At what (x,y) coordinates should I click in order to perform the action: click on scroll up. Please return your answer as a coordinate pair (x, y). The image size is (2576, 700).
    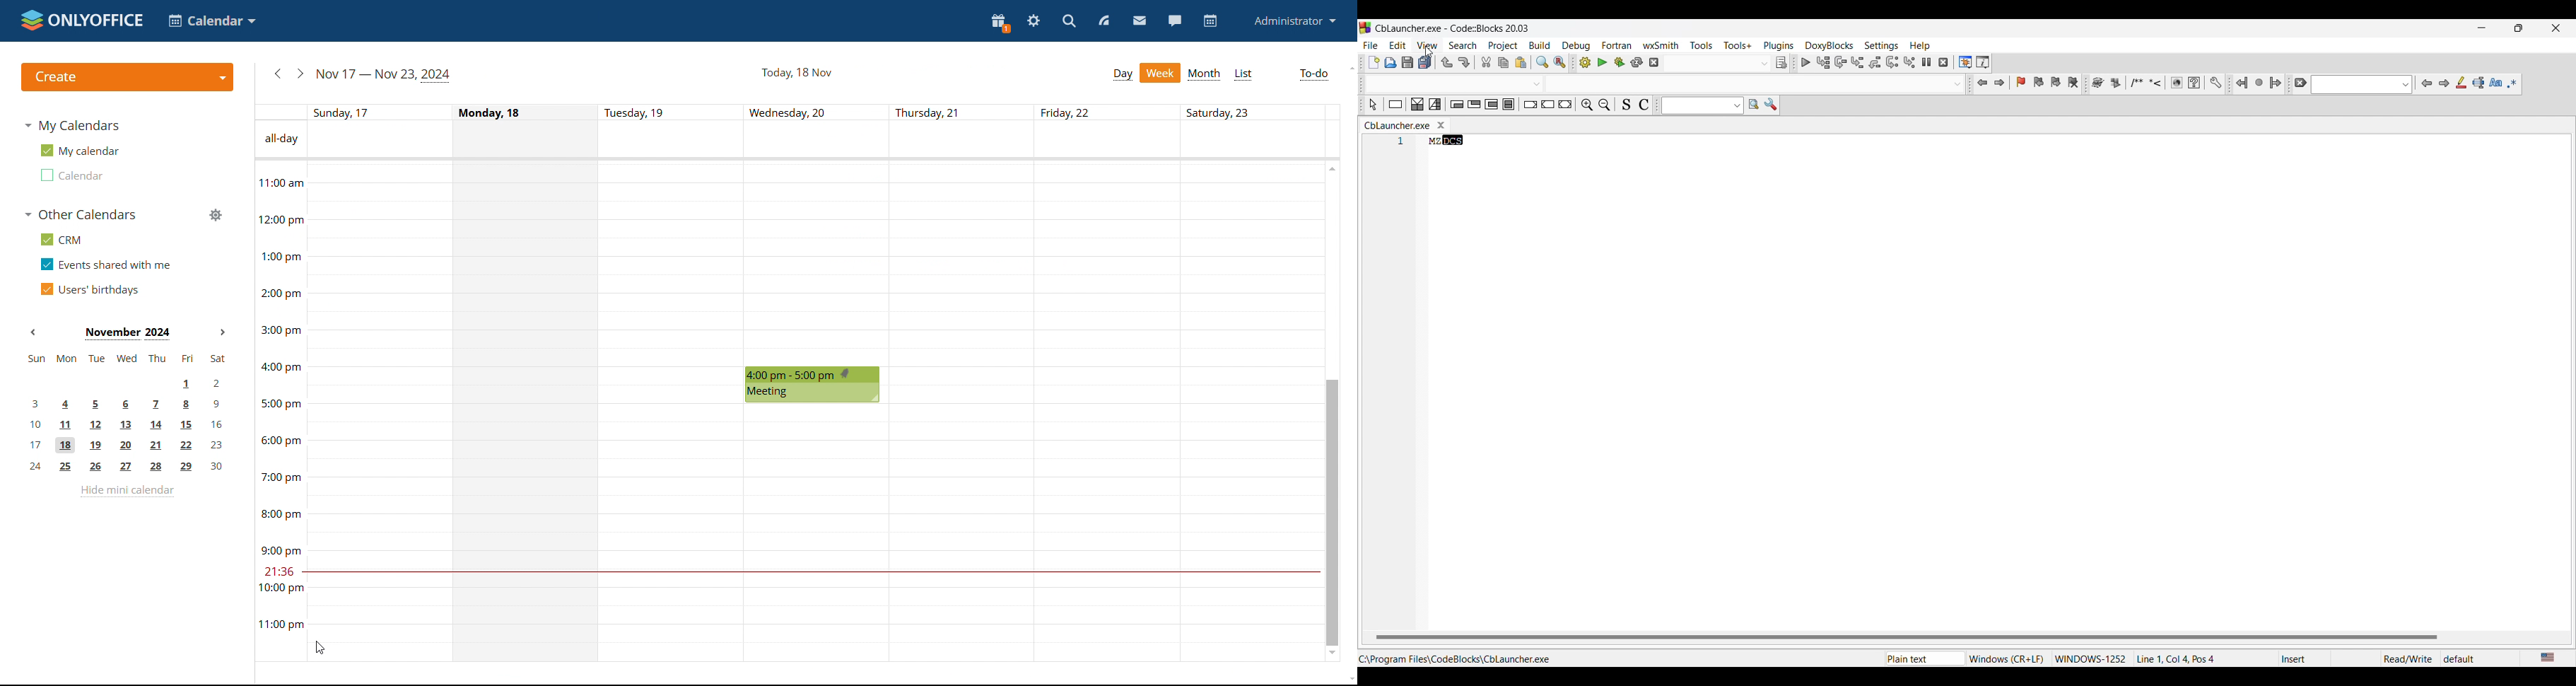
    Looking at the image, I should click on (1331, 168).